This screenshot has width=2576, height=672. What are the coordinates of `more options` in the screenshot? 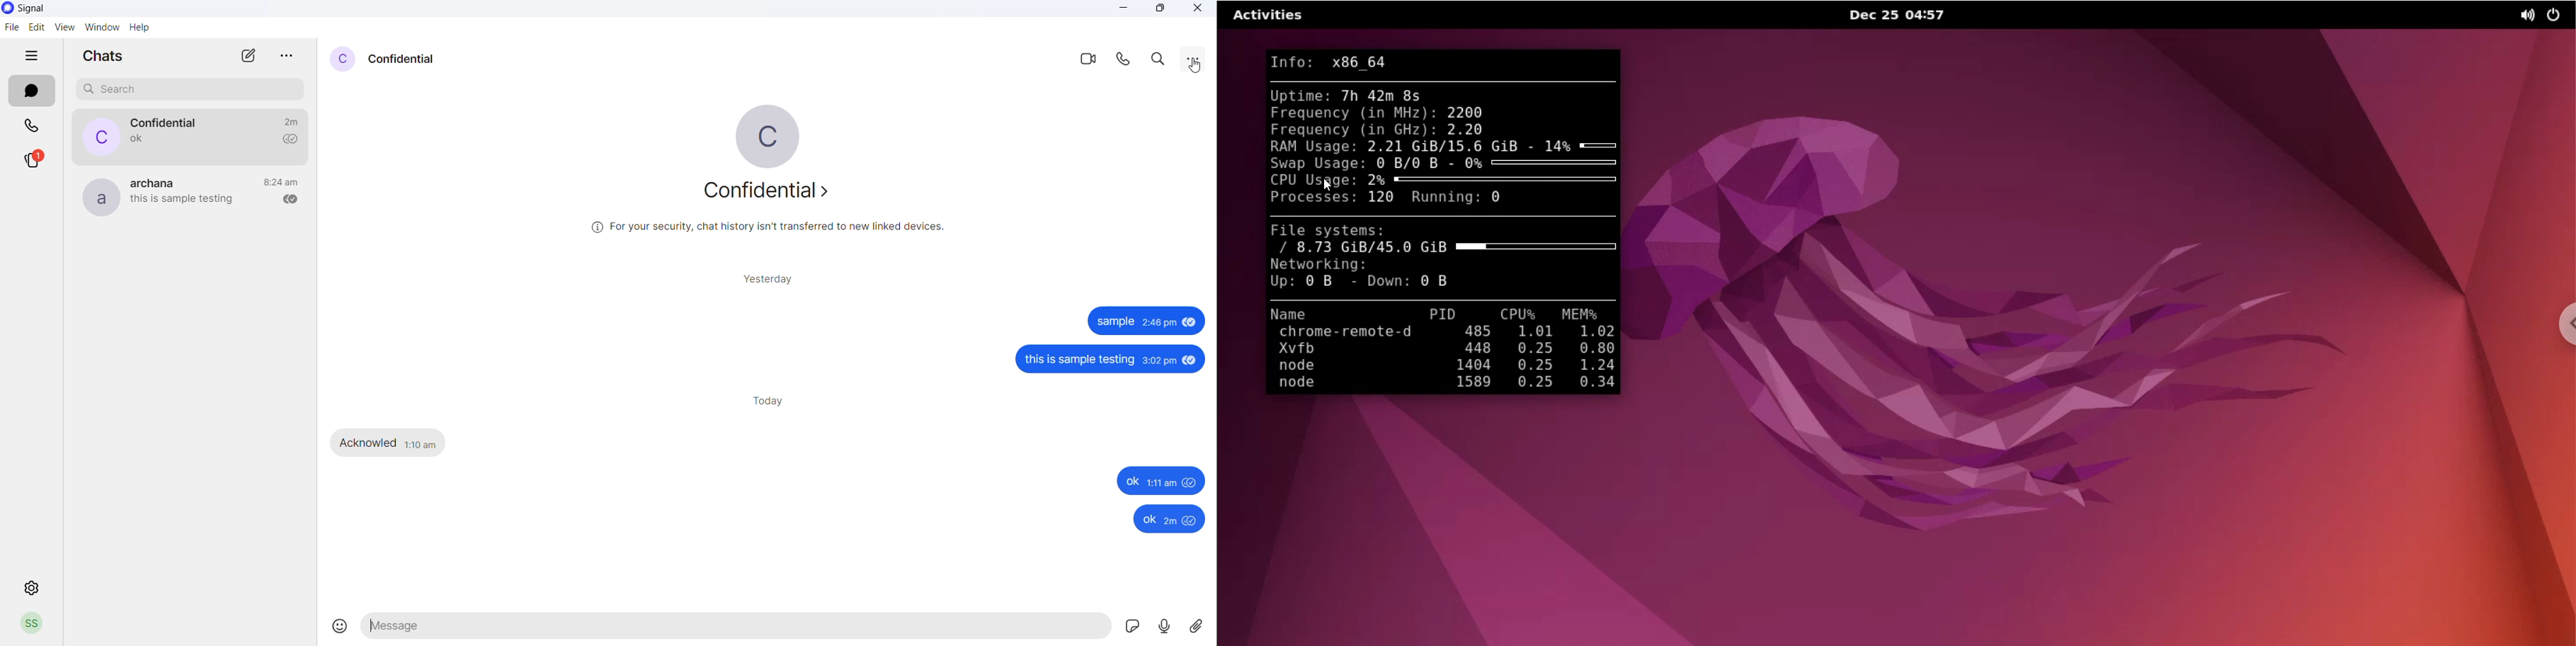 It's located at (282, 56).